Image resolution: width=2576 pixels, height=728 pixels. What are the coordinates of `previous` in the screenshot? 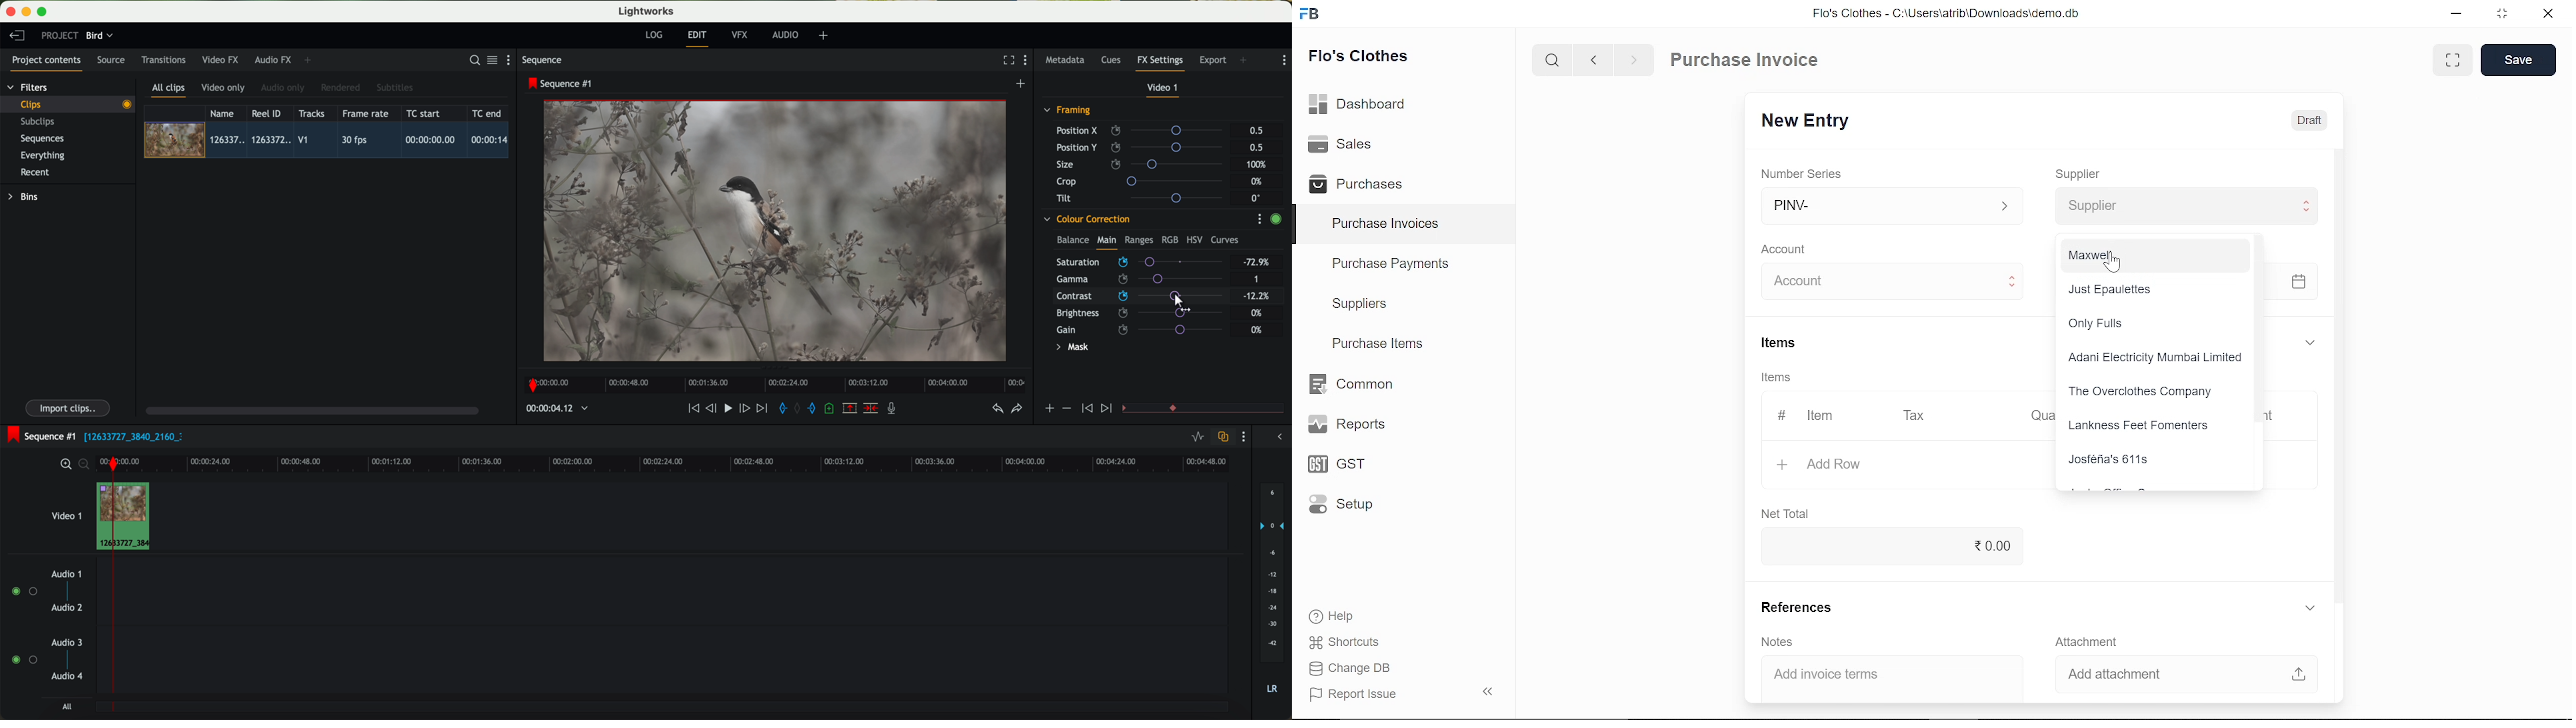 It's located at (1595, 62).